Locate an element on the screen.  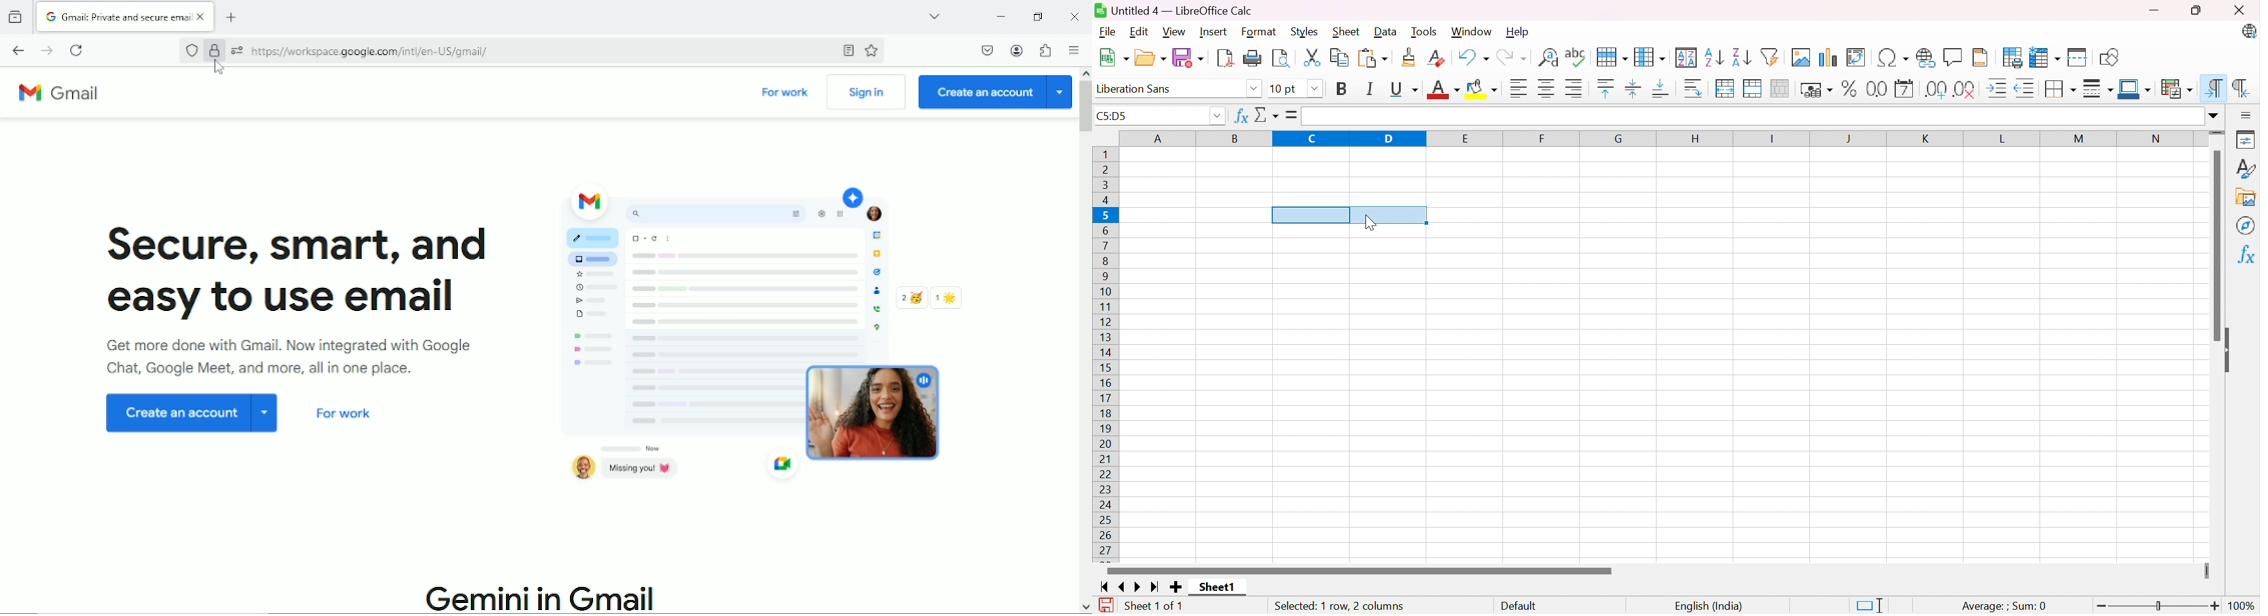
Insert Comment is located at coordinates (1954, 56).